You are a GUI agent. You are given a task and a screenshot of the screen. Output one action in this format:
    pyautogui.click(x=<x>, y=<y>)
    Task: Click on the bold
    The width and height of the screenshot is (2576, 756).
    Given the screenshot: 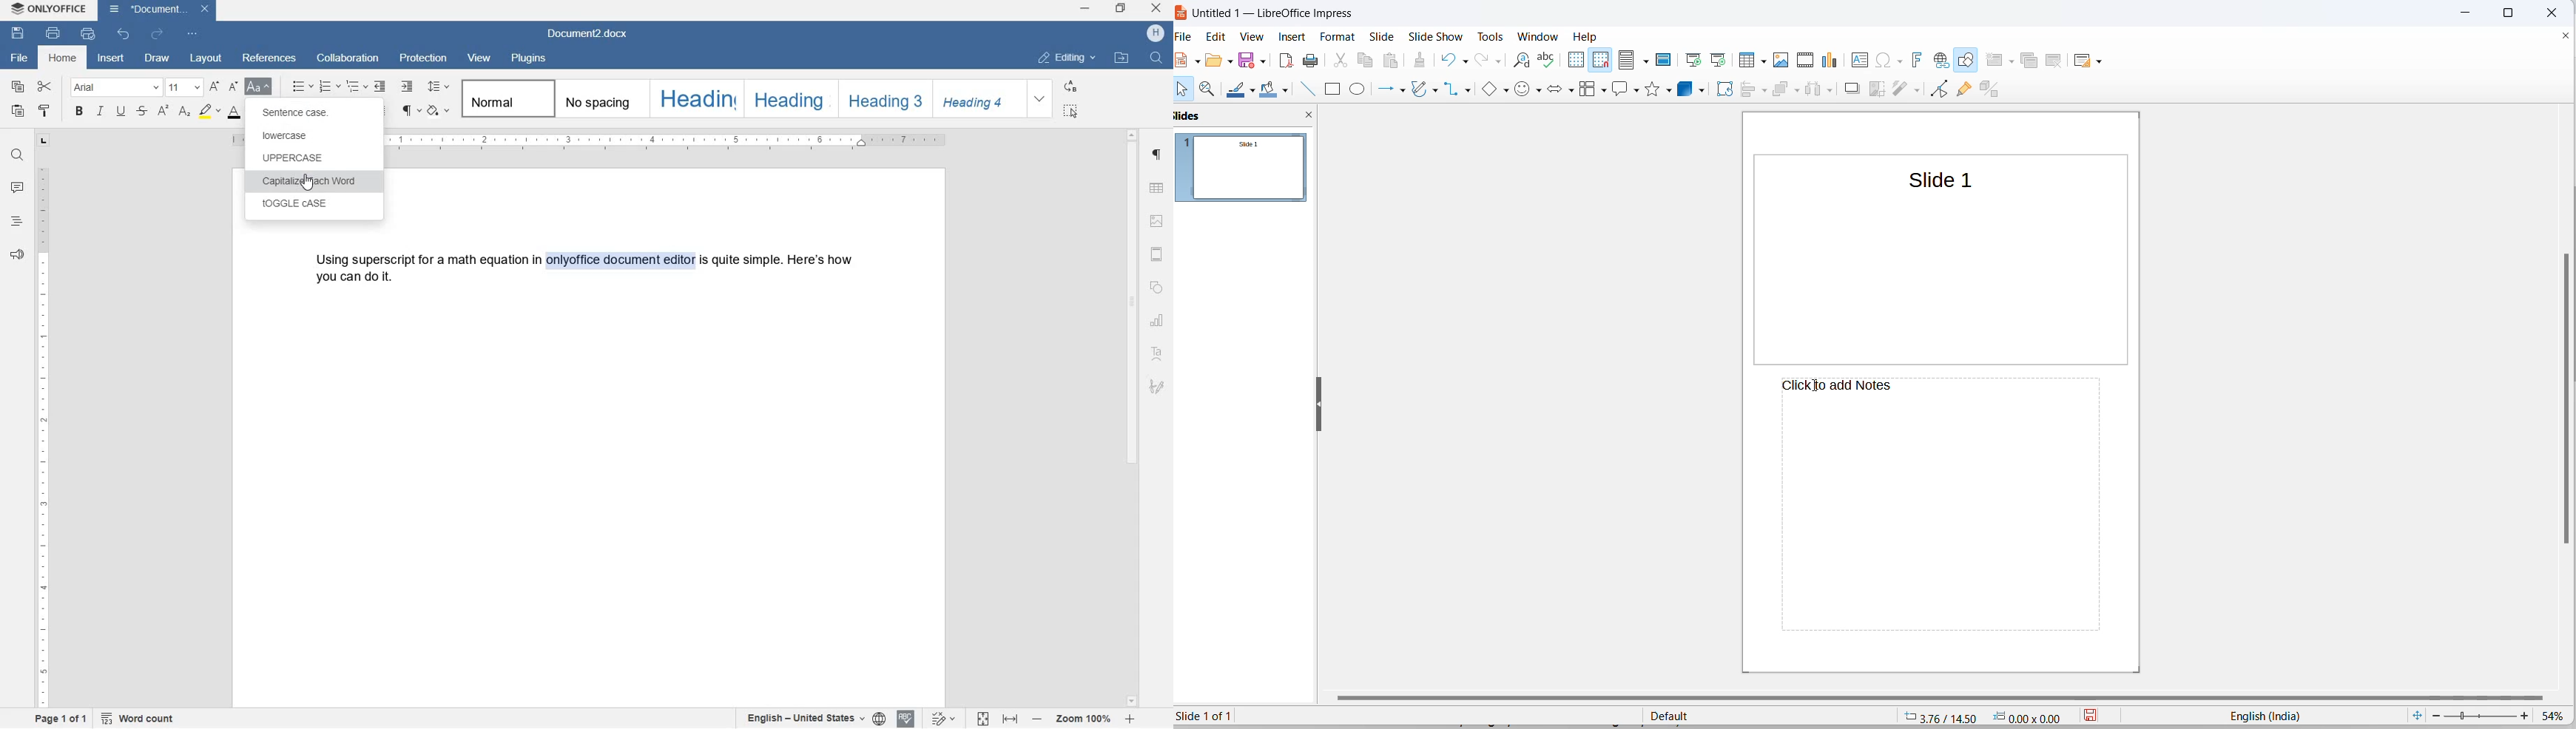 What is the action you would take?
    pyautogui.click(x=78, y=112)
    